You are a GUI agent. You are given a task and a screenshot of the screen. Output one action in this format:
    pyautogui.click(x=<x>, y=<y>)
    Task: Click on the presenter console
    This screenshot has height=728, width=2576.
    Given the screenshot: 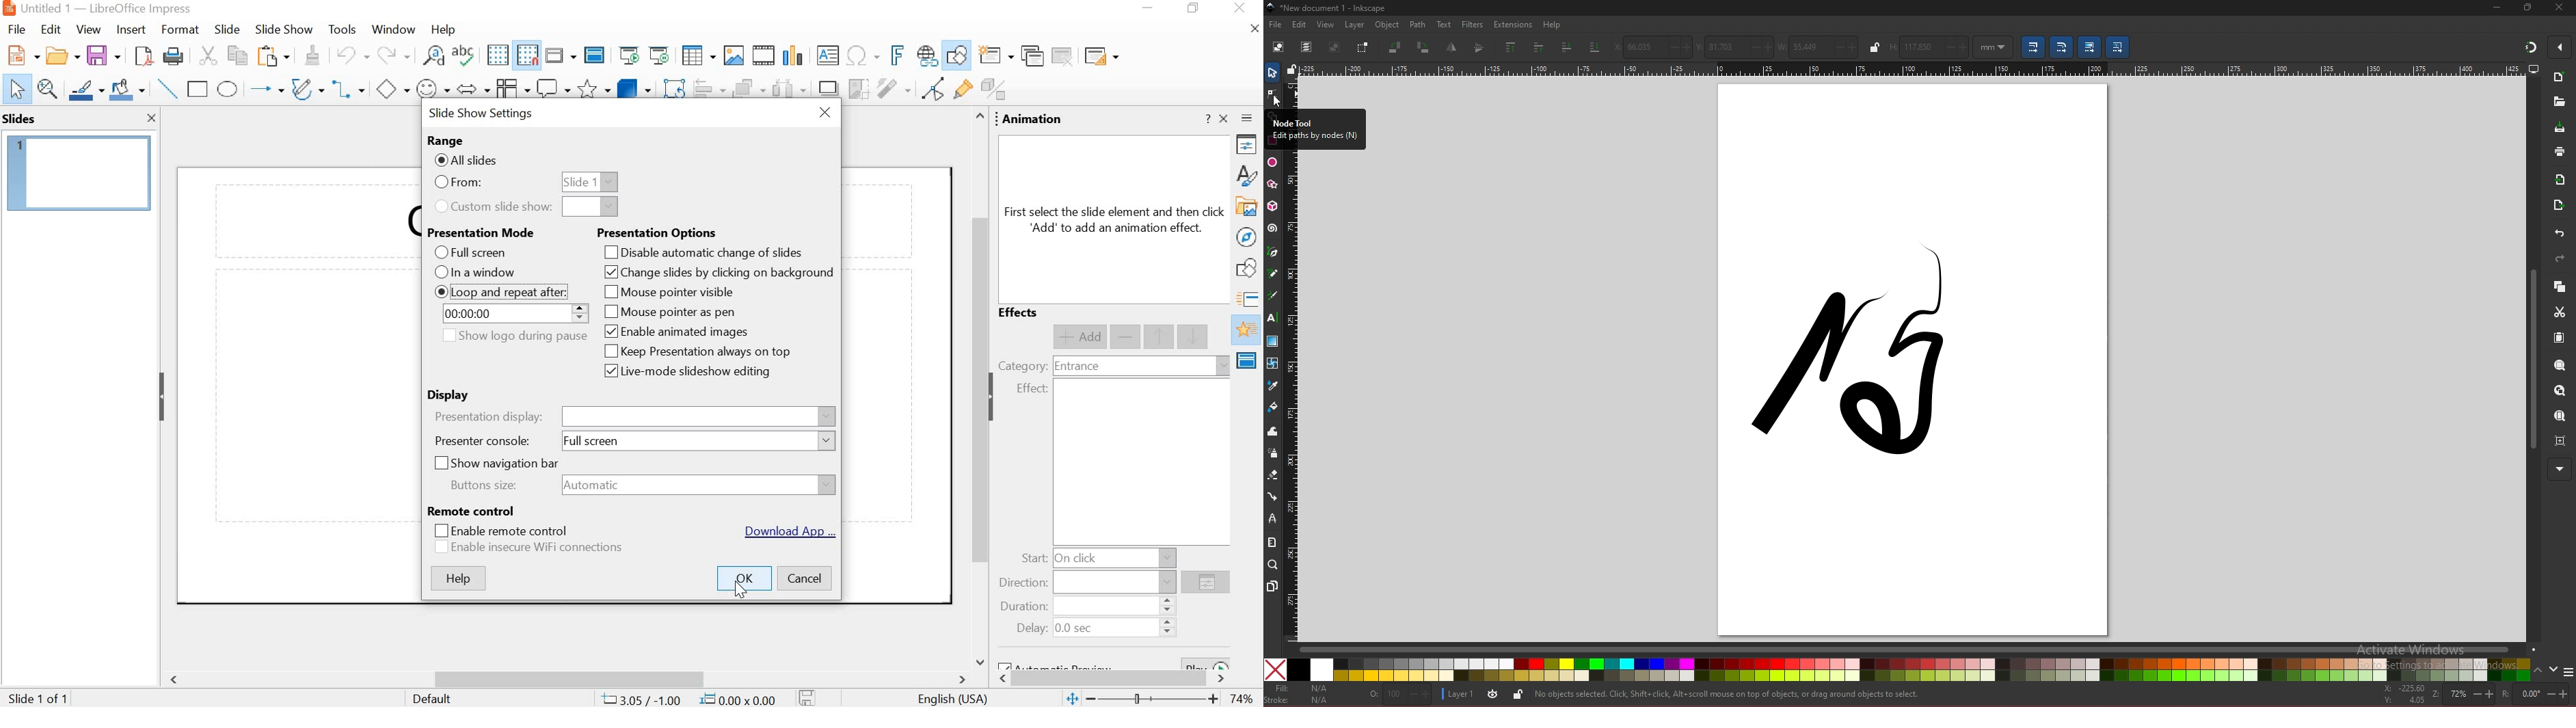 What is the action you would take?
    pyautogui.click(x=483, y=441)
    